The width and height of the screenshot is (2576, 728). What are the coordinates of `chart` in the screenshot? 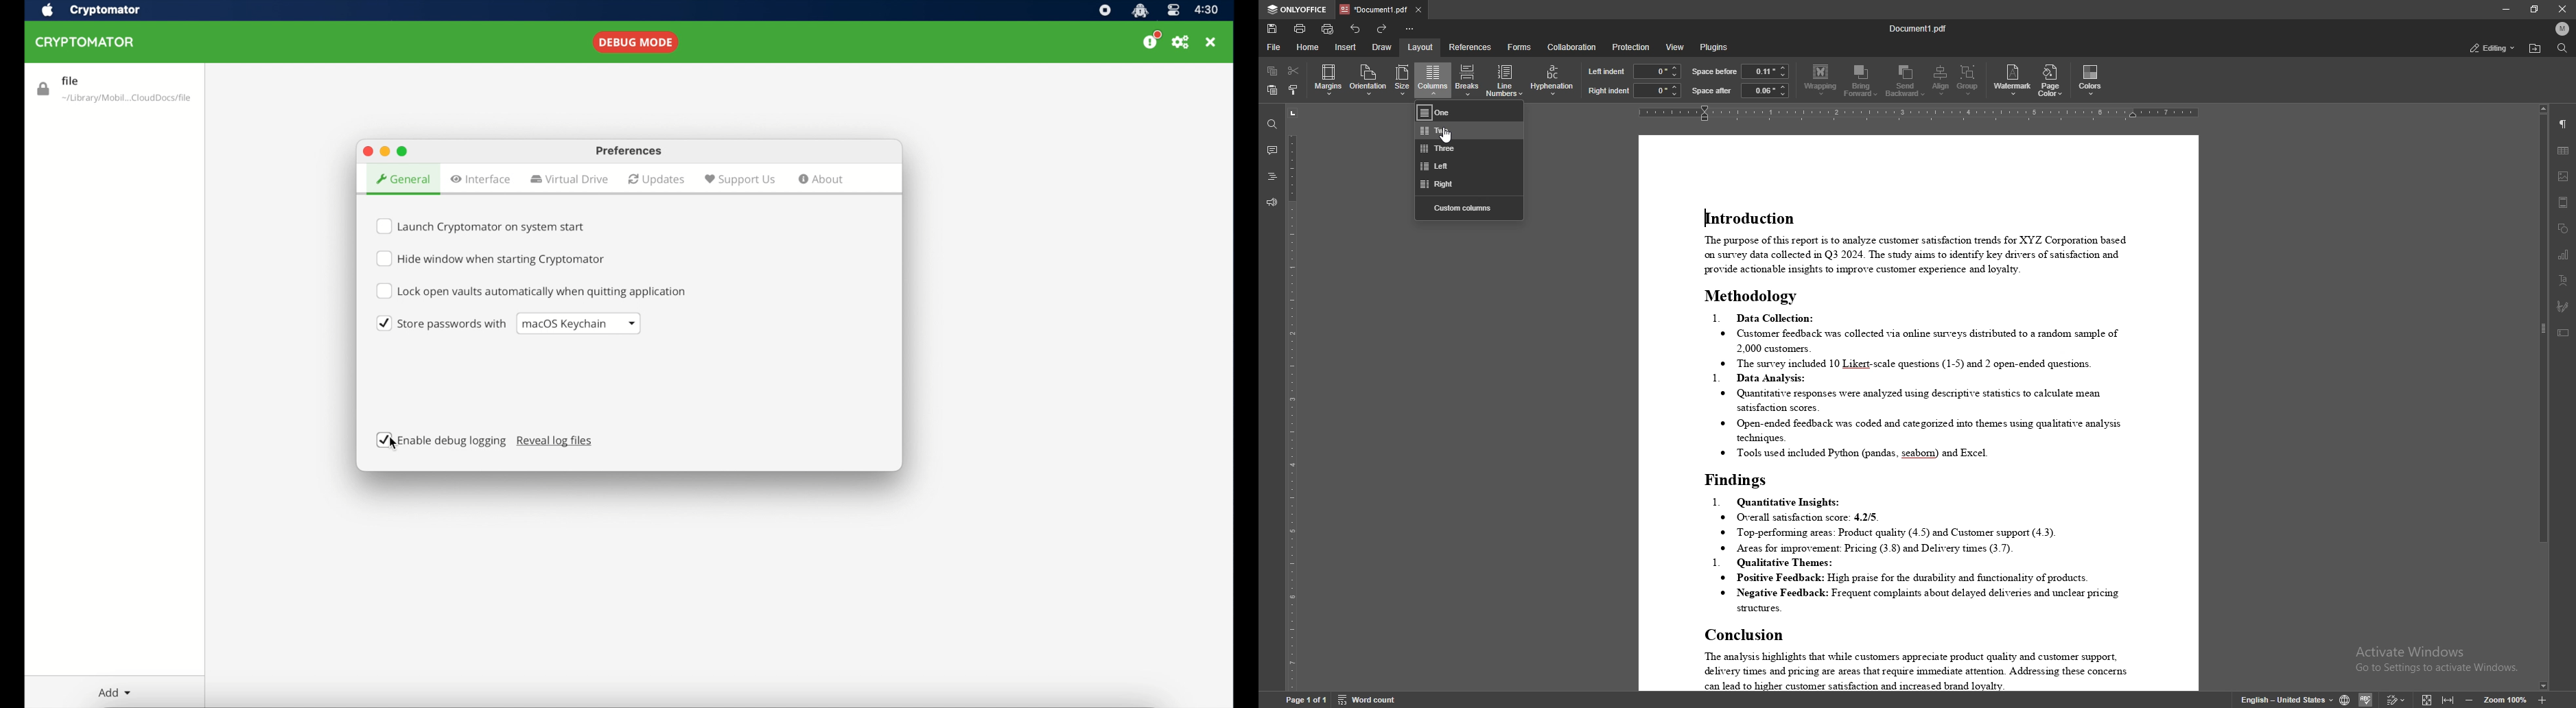 It's located at (2564, 254).